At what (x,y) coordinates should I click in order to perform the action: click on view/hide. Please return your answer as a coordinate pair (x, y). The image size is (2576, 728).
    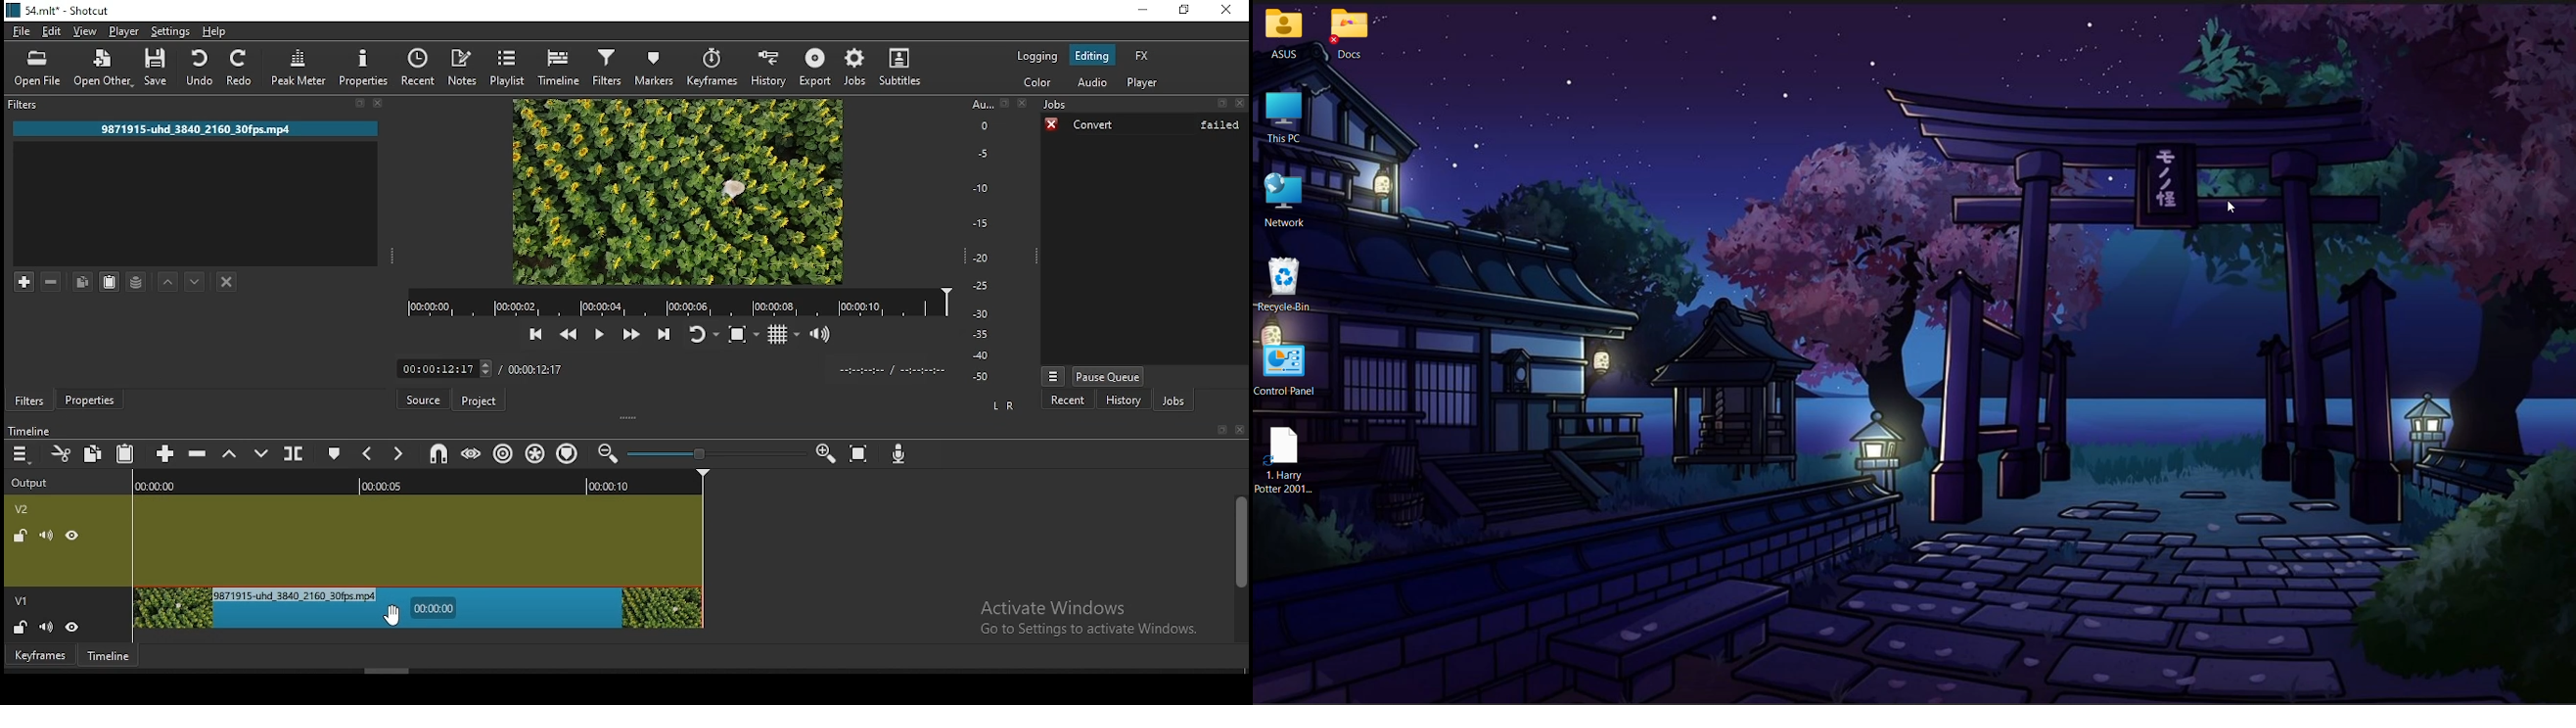
    Looking at the image, I should click on (71, 537).